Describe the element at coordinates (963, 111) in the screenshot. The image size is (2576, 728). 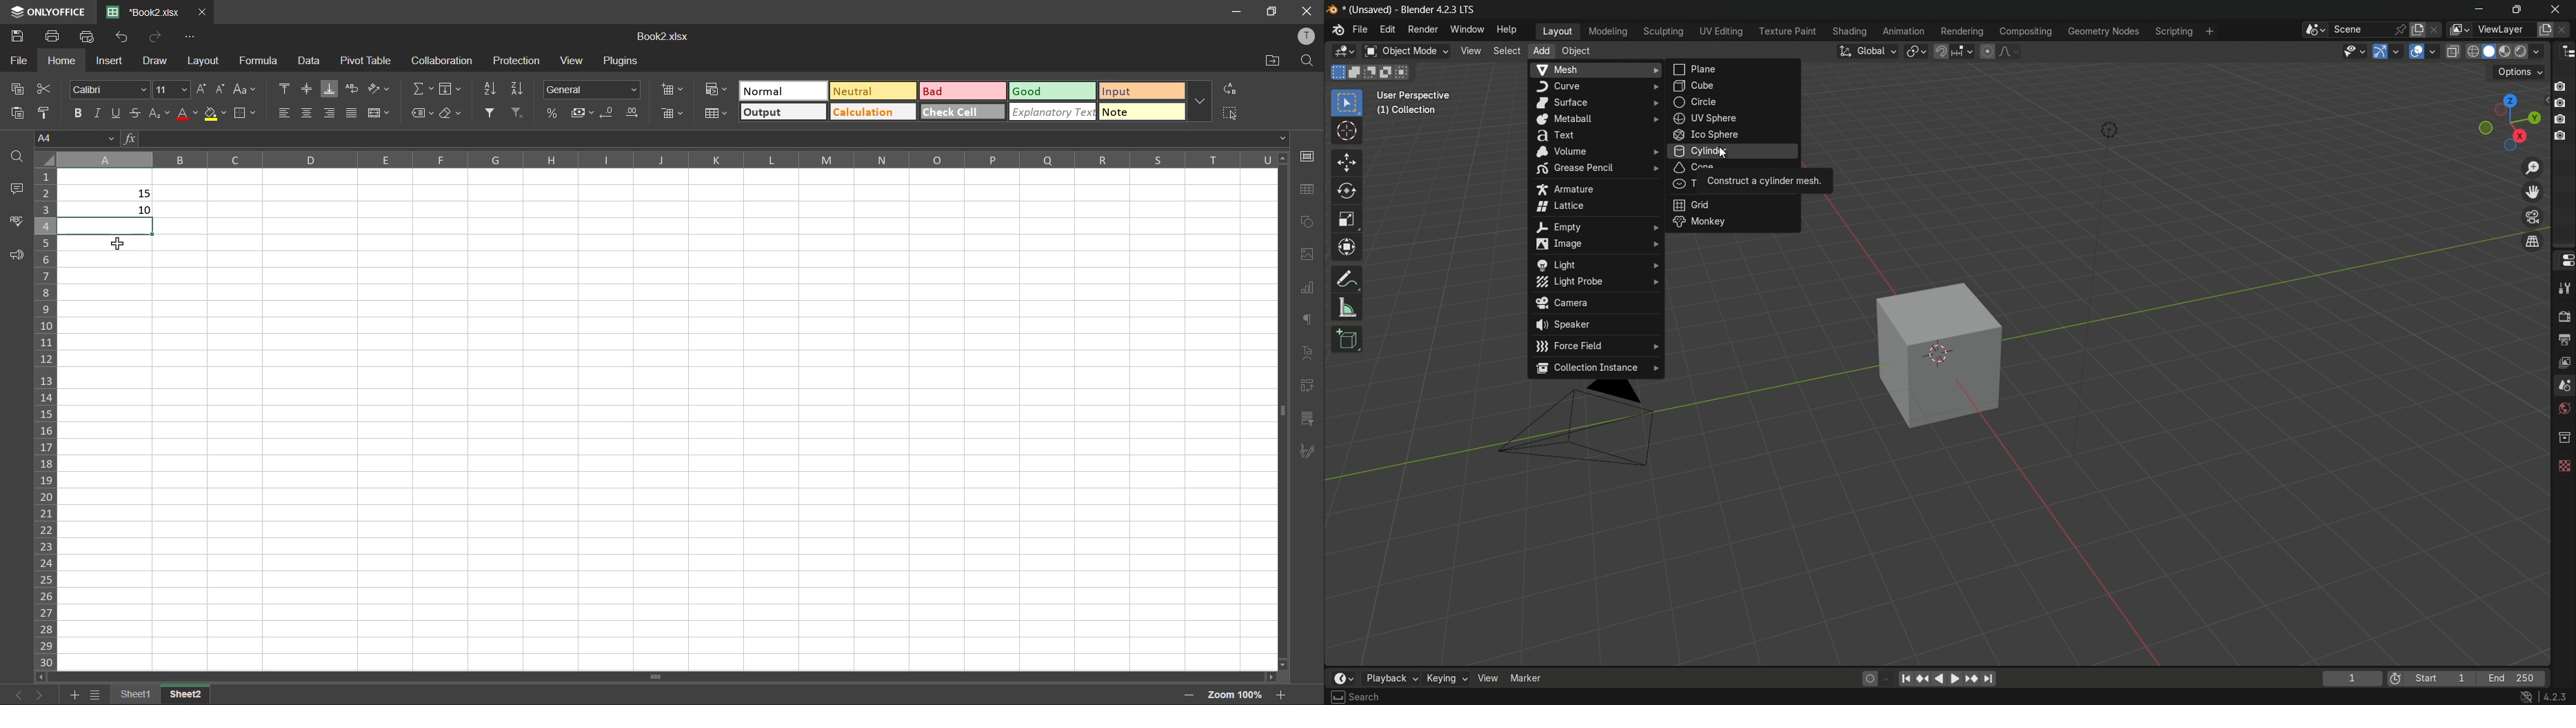
I see `check cell` at that location.